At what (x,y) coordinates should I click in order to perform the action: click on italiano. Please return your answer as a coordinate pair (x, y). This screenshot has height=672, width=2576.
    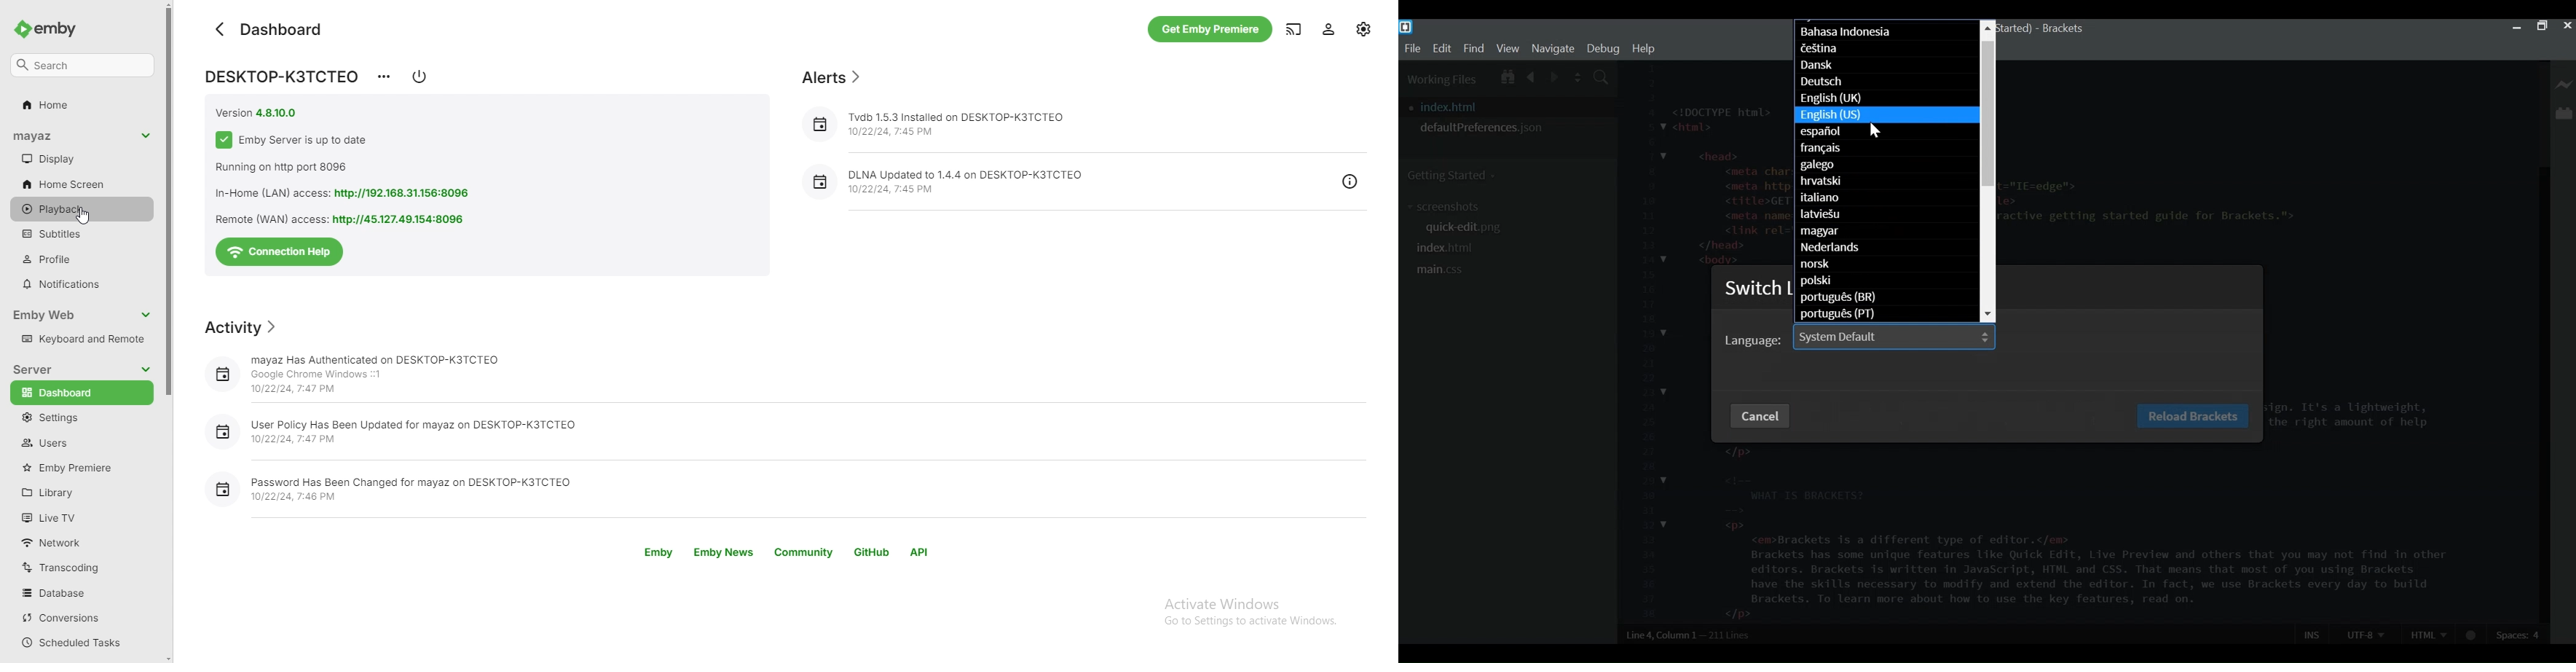
    Looking at the image, I should click on (1886, 198).